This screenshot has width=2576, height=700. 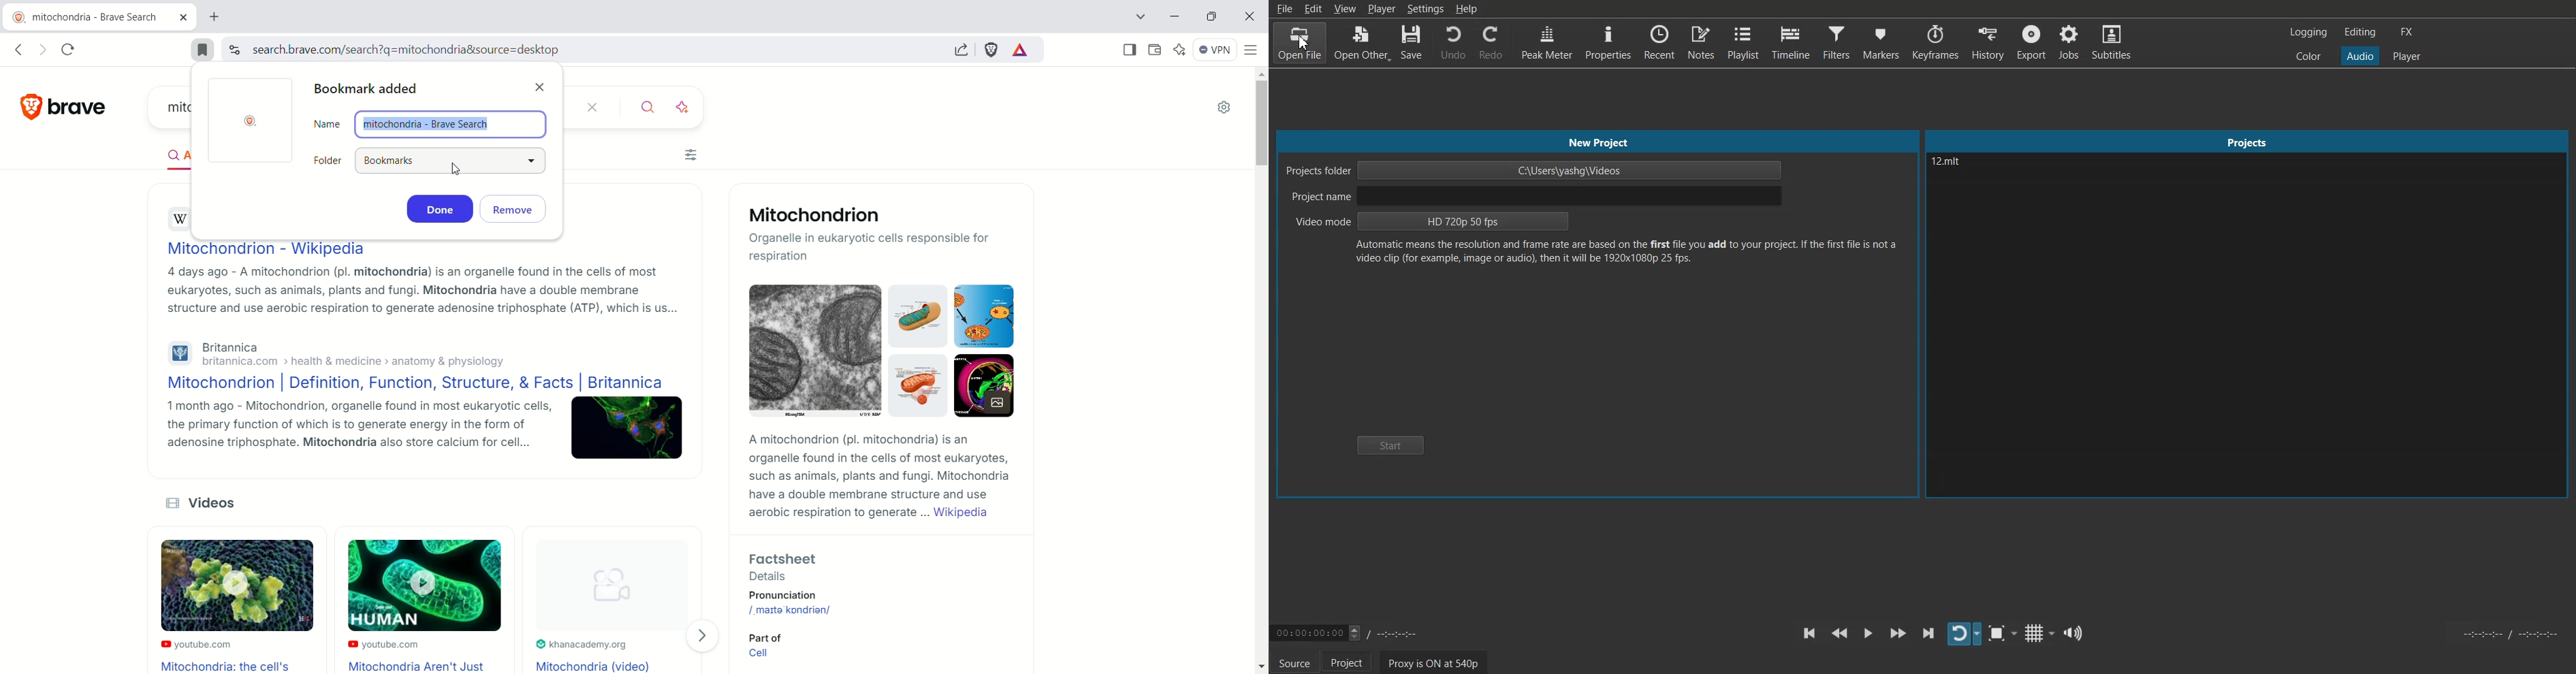 What do you see at coordinates (402, 50) in the screenshot?
I see ` search.brave.com/search?q=mitochondria&source=desktop` at bounding box center [402, 50].